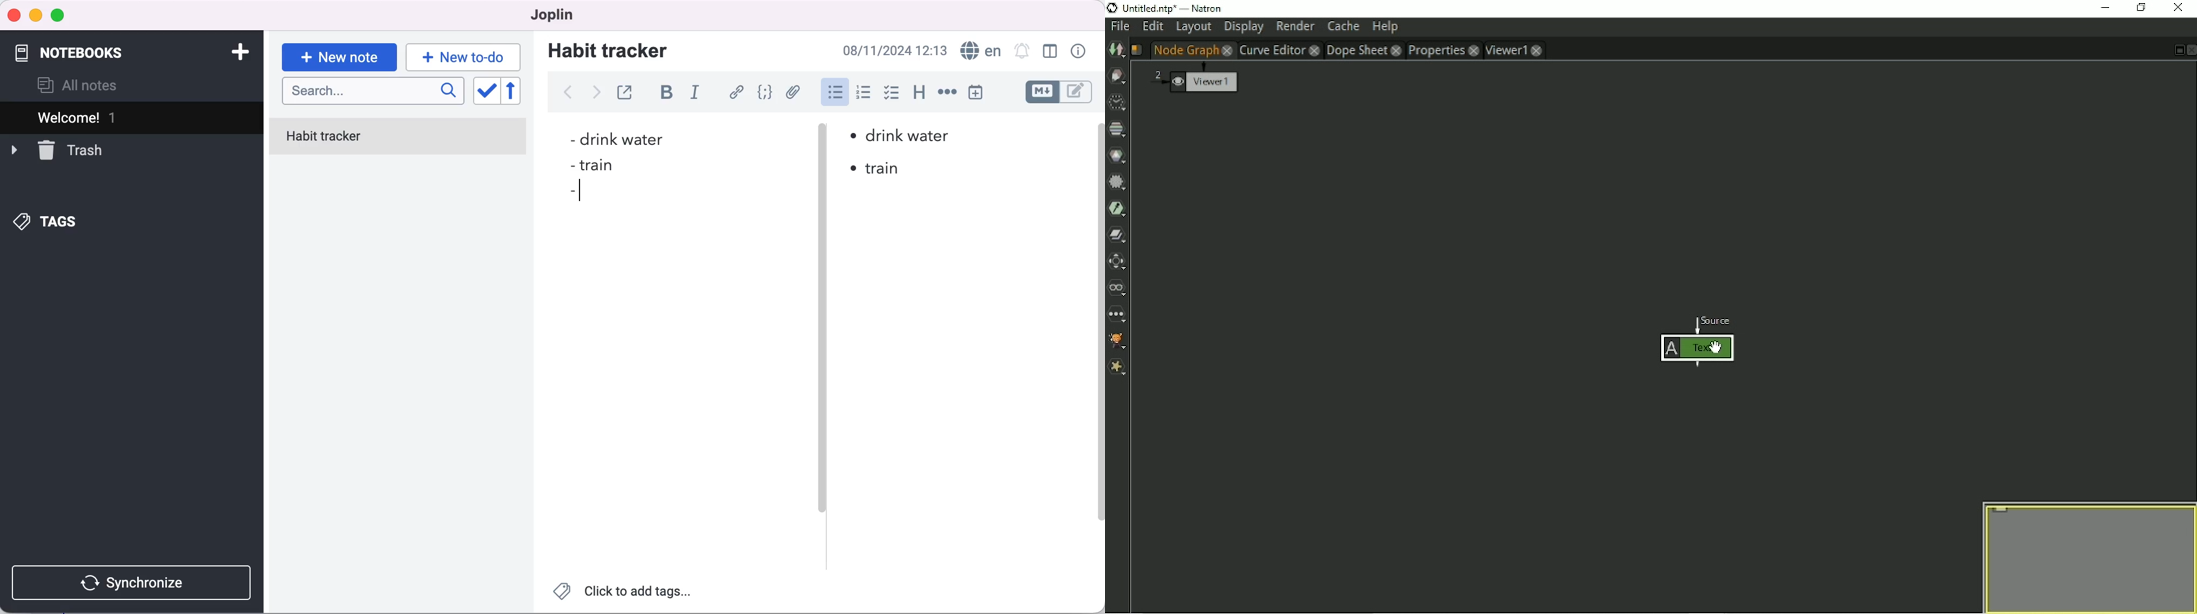  Describe the element at coordinates (15, 15) in the screenshot. I see `close` at that location.